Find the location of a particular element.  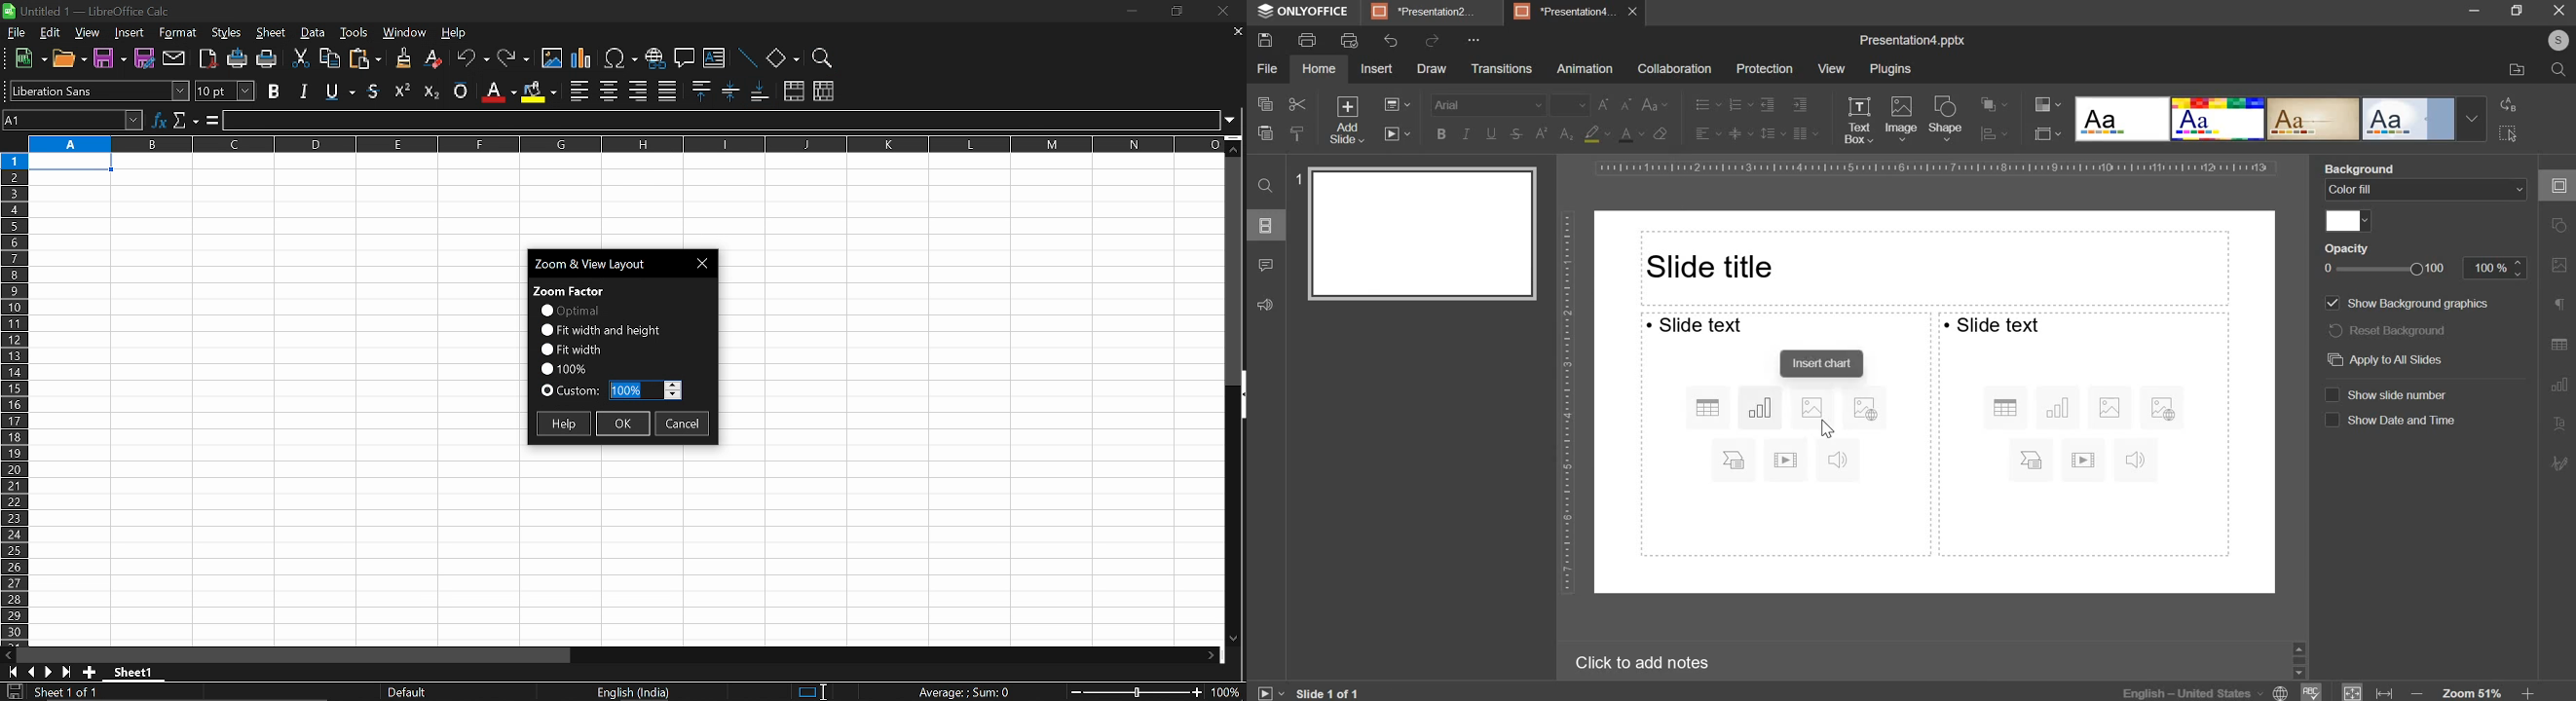

design is located at coordinates (2315, 120).